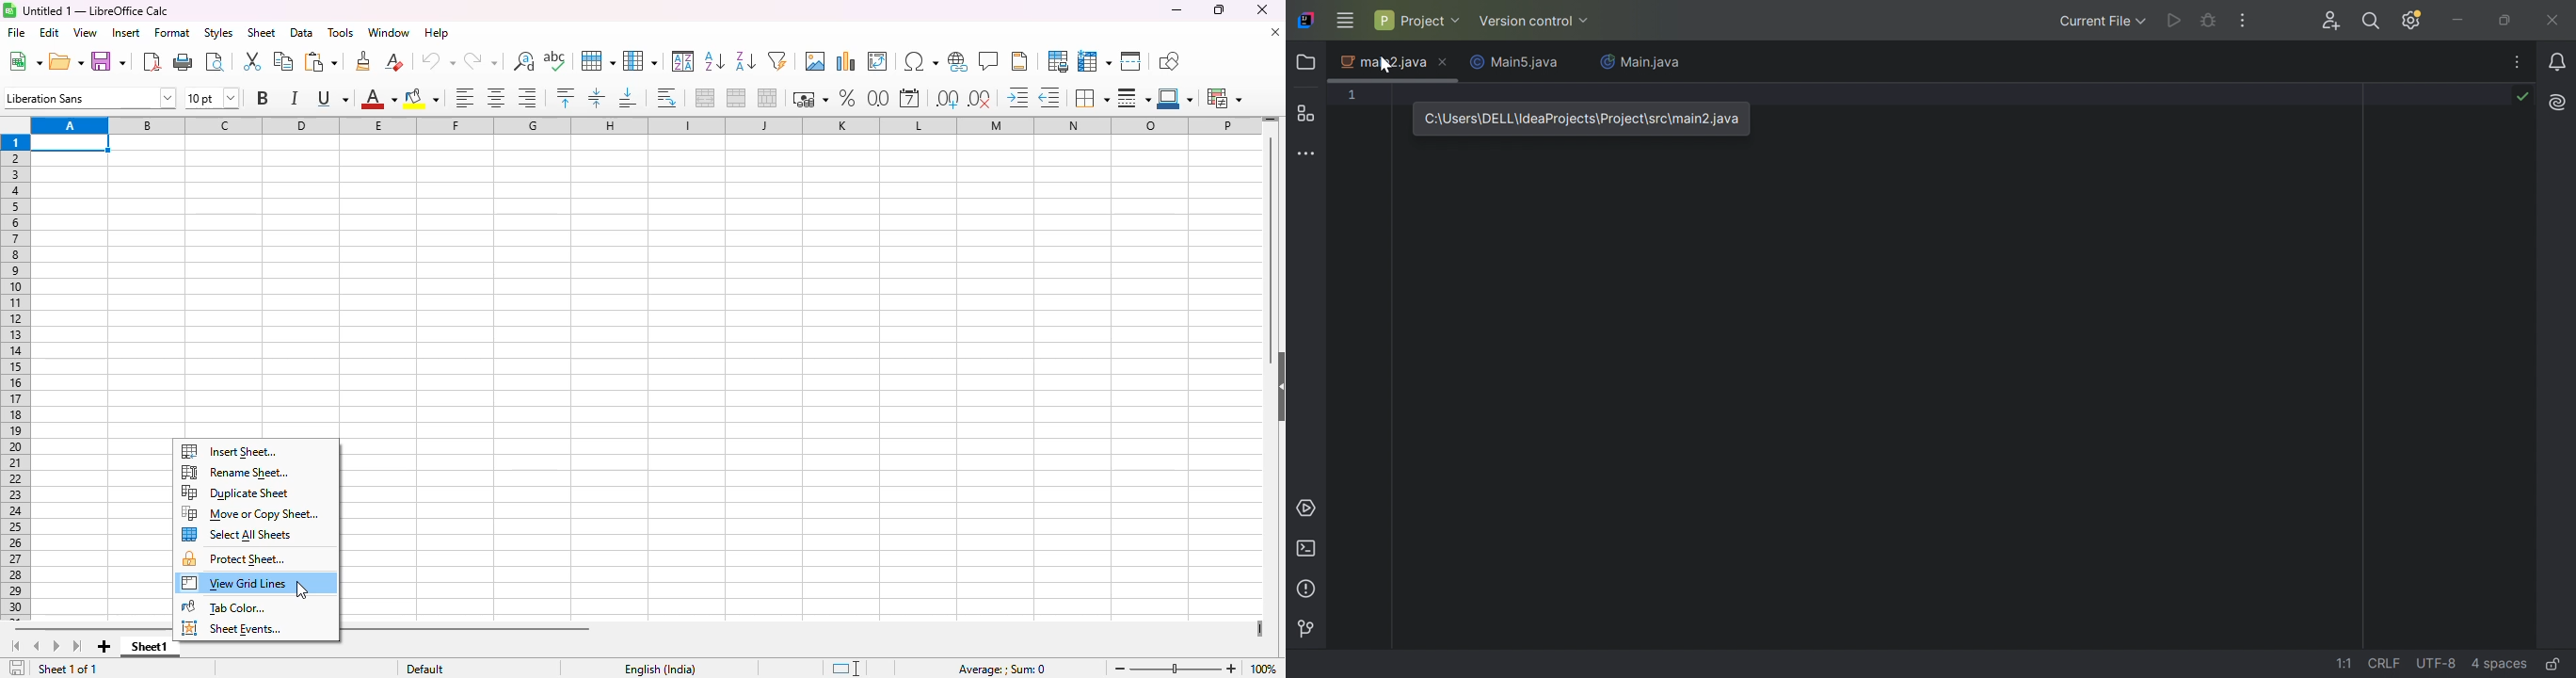 The image size is (2576, 700). I want to click on show draw functions, so click(1169, 61).